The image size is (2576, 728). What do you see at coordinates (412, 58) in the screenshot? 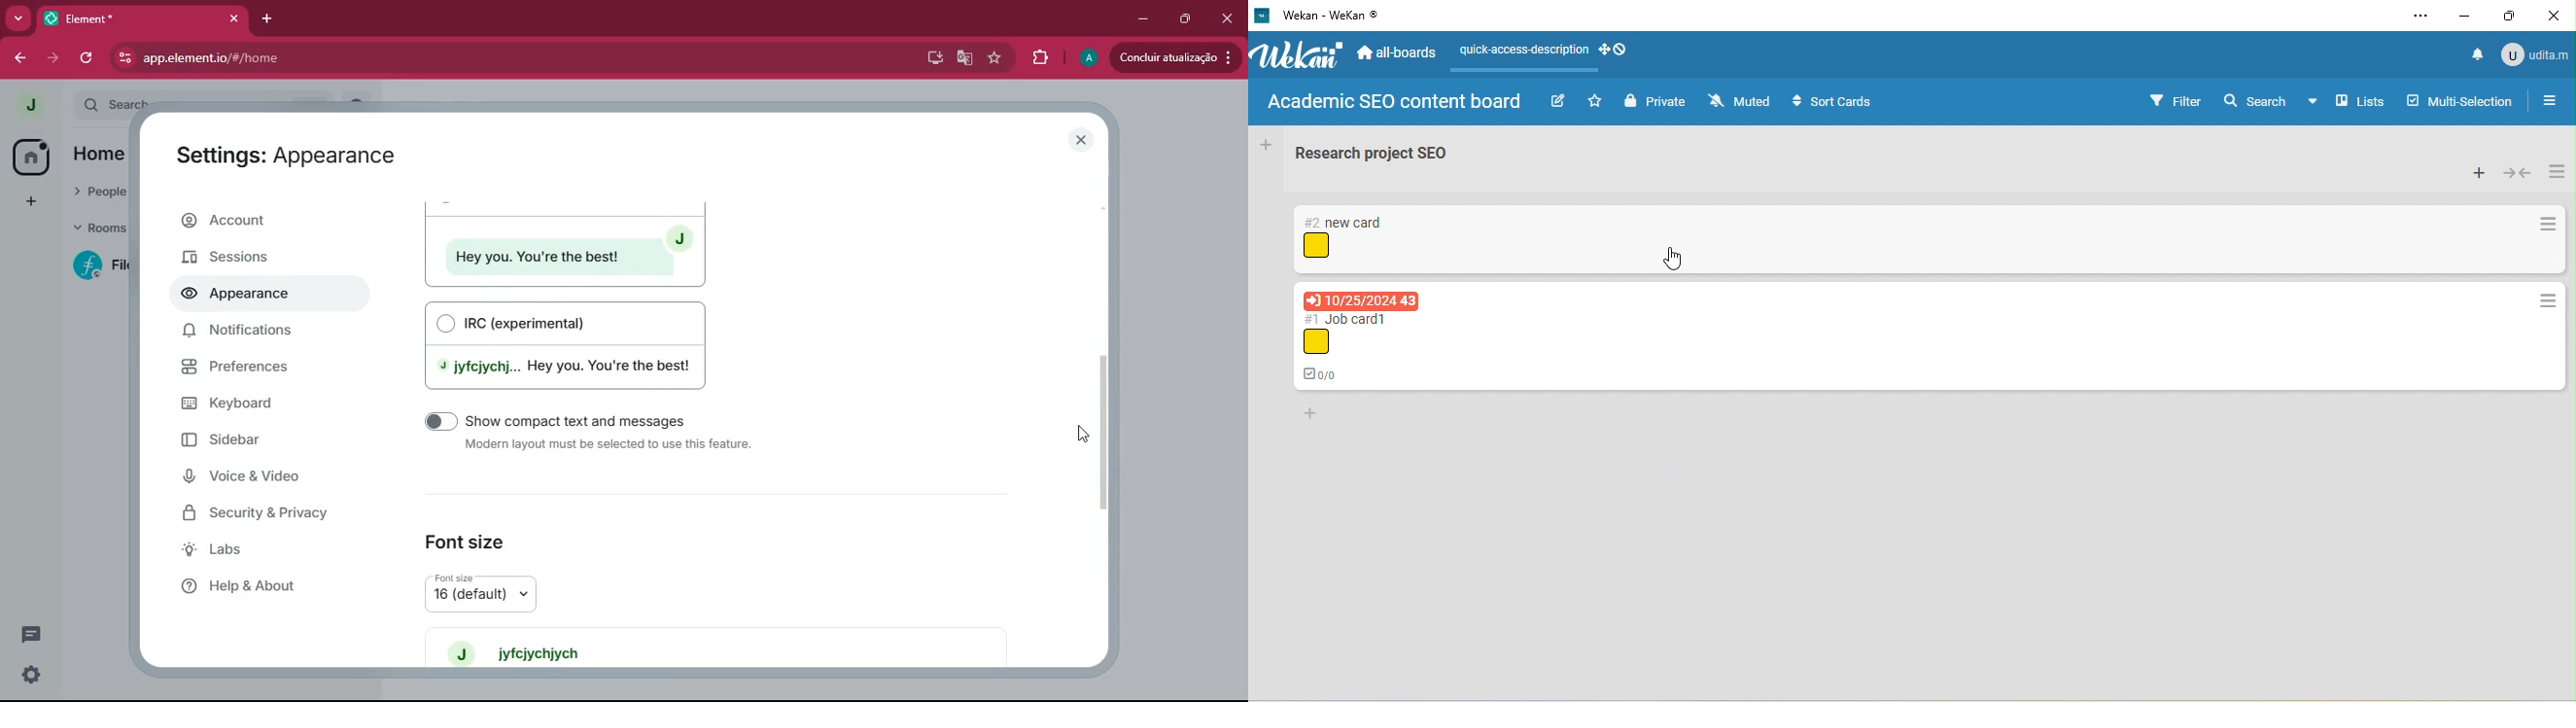
I see `app.elementio/#/home` at bounding box center [412, 58].